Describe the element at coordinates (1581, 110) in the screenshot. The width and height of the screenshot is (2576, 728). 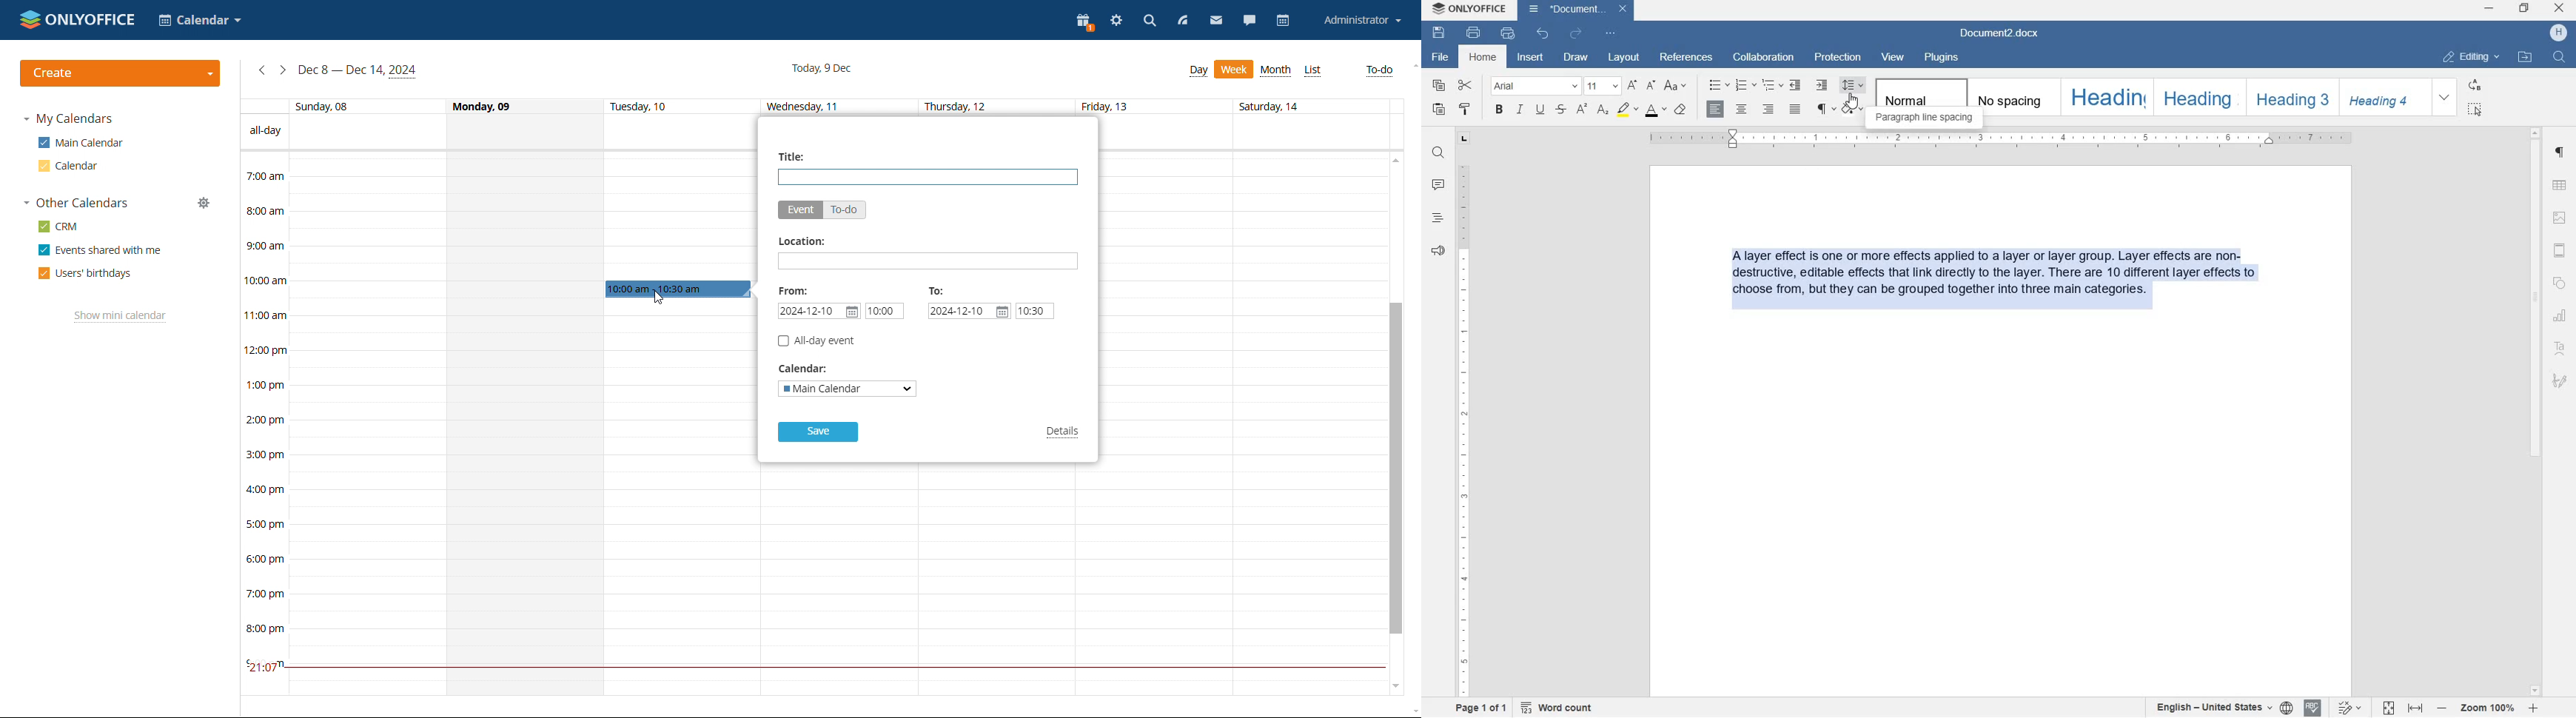
I see `superscript` at that location.